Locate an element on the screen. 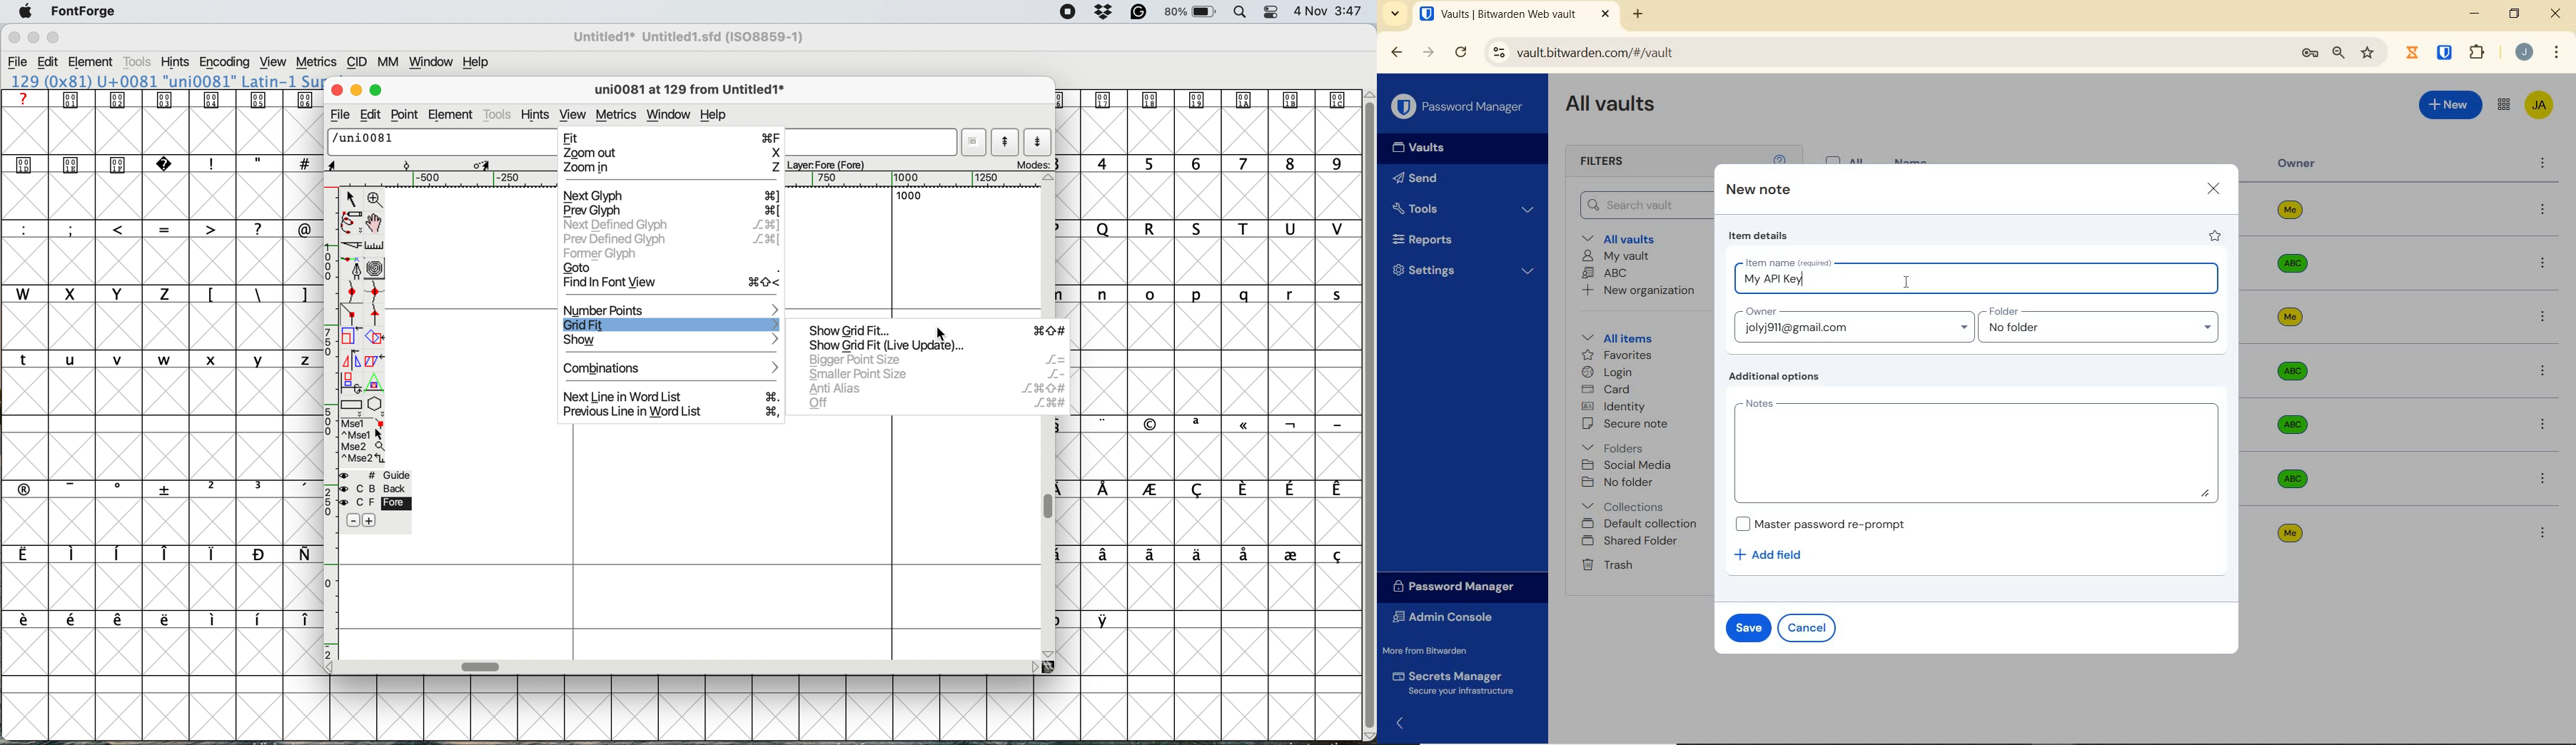  Admin Console is located at coordinates (1448, 617).